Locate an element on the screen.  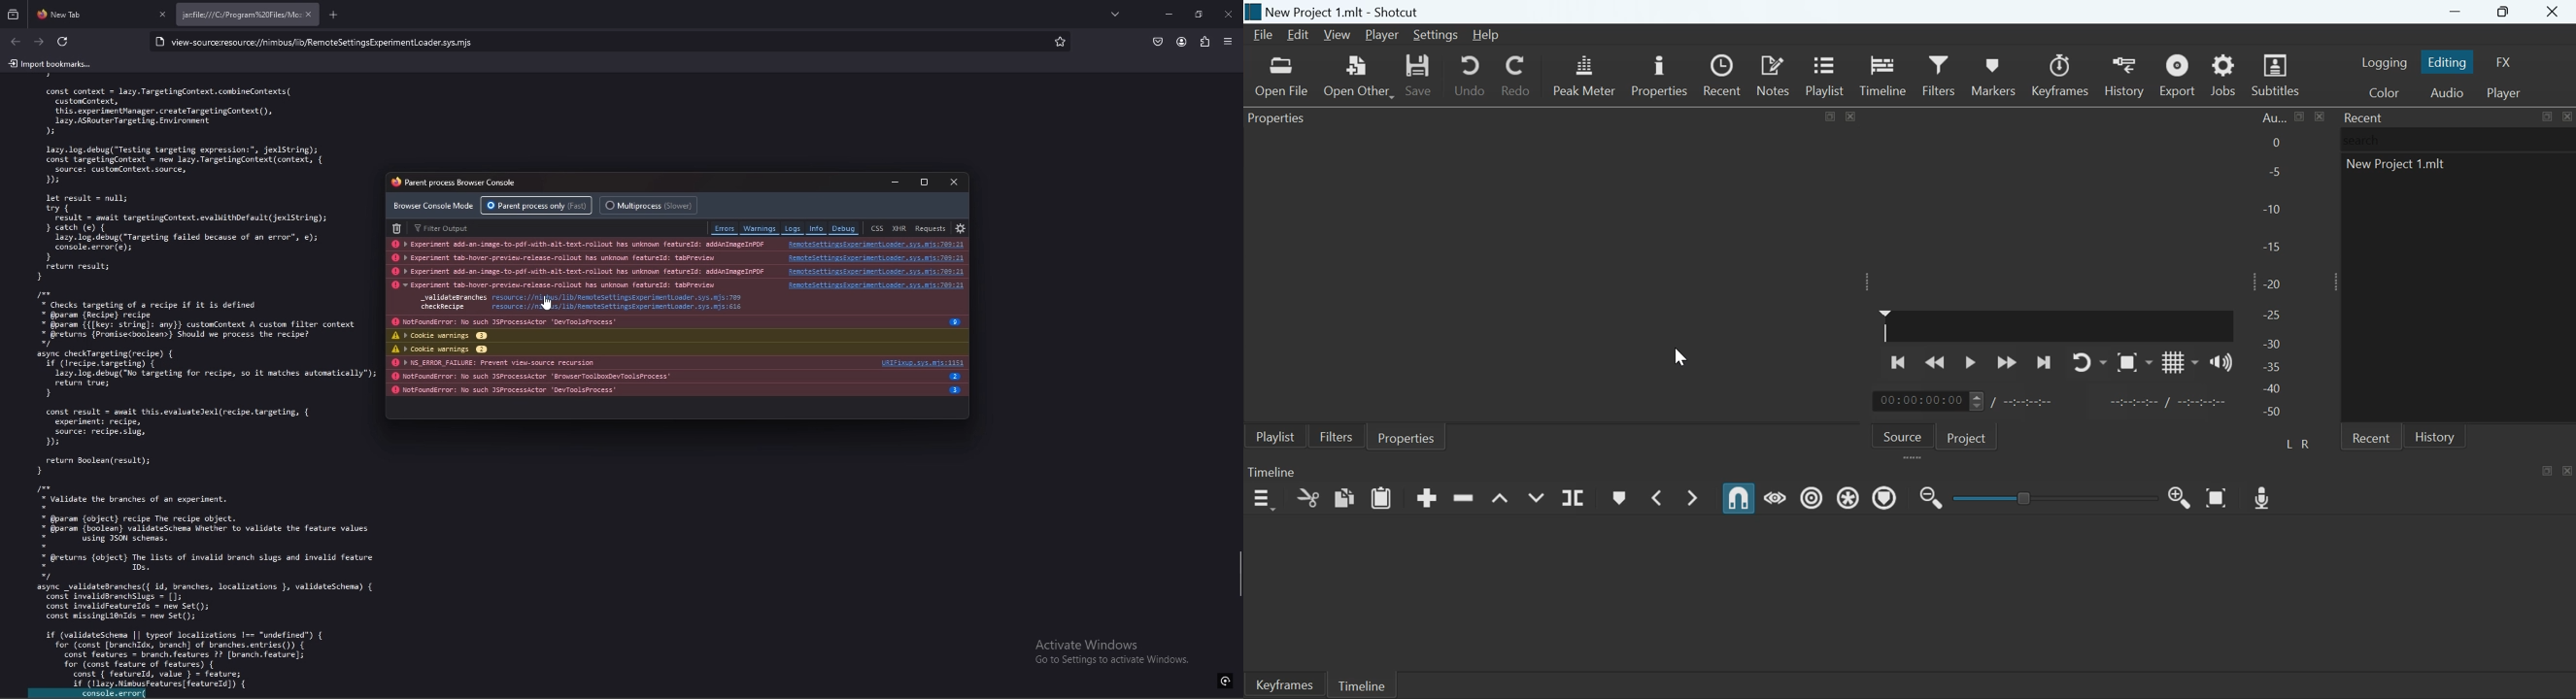
Paste is located at coordinates (1382, 497).